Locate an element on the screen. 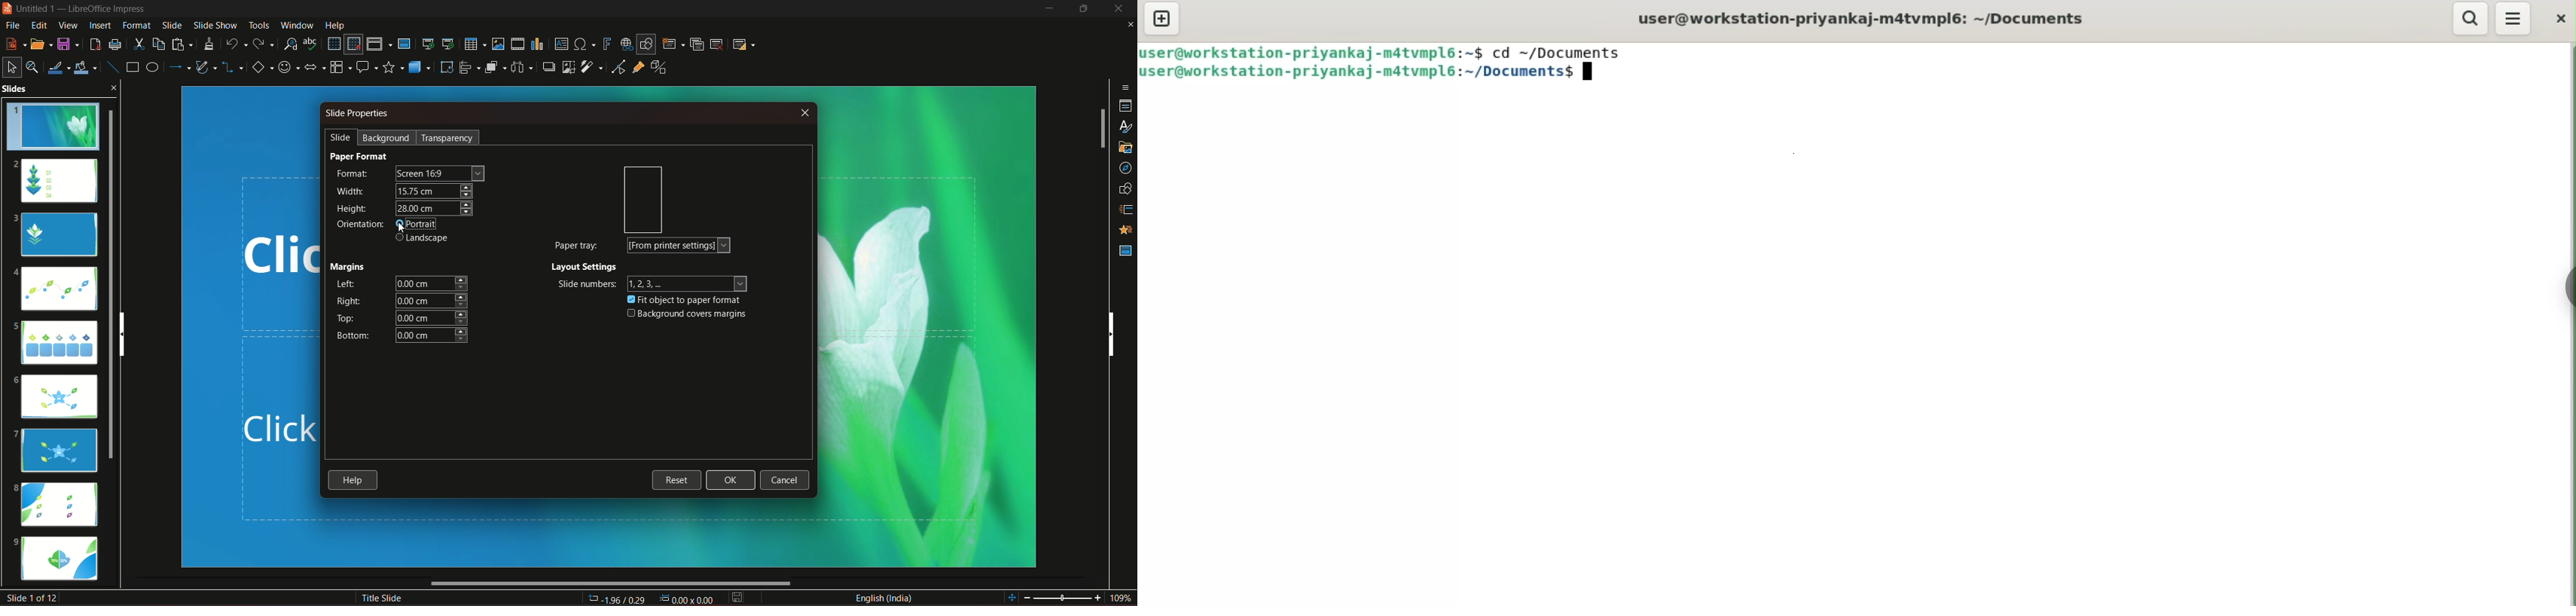 The width and height of the screenshot is (2576, 616). paper format is located at coordinates (360, 156).